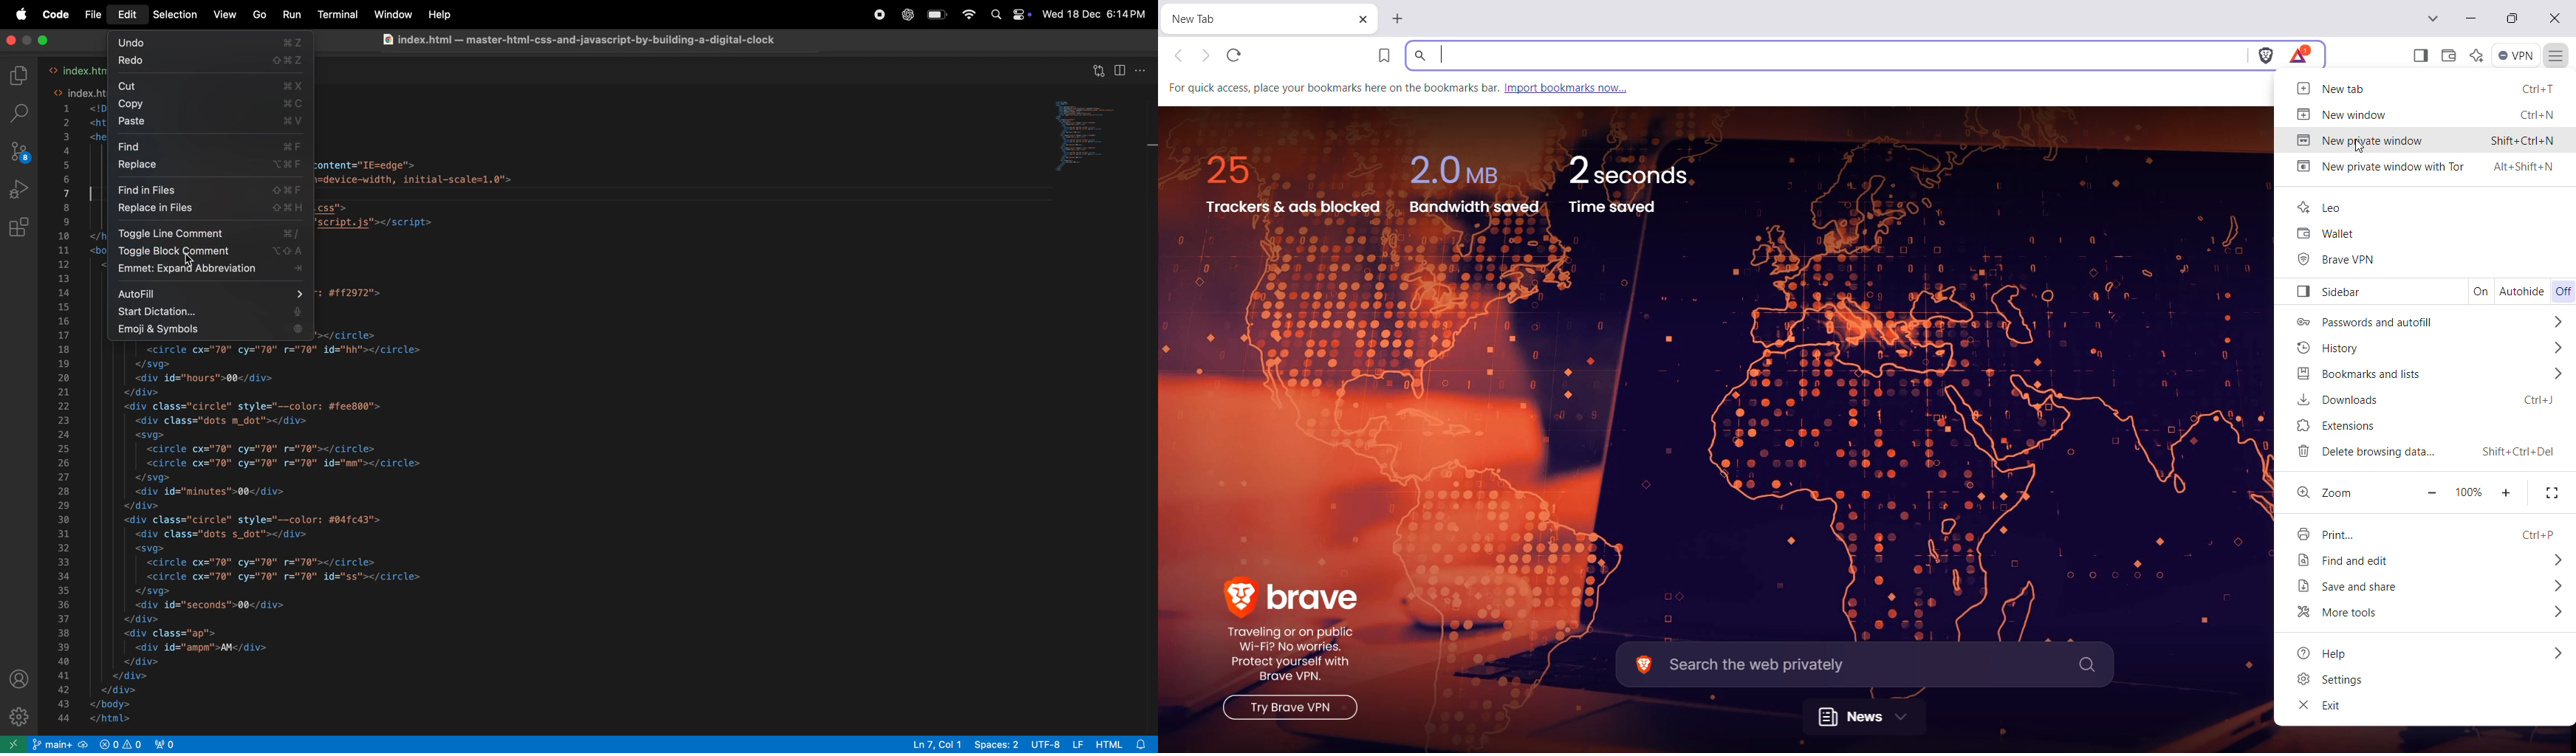  I want to click on apple widgets, so click(1012, 15).